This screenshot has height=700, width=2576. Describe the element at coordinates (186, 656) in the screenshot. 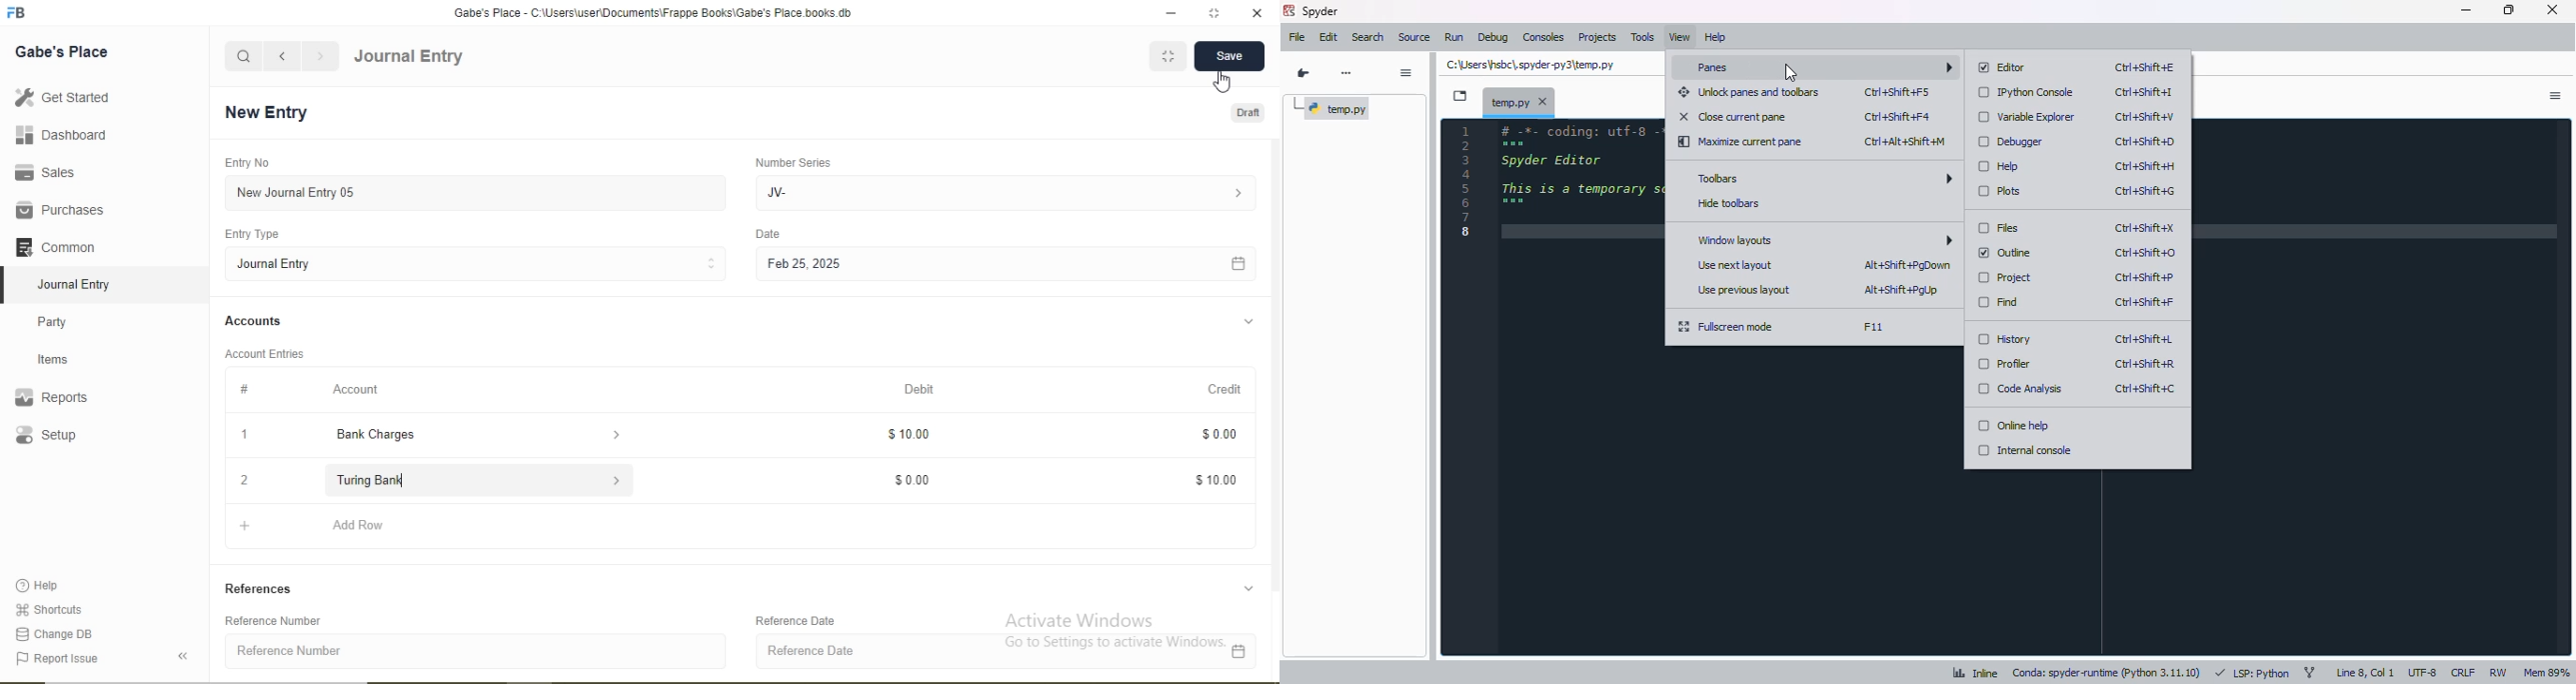

I see `collapse sidebar` at that location.